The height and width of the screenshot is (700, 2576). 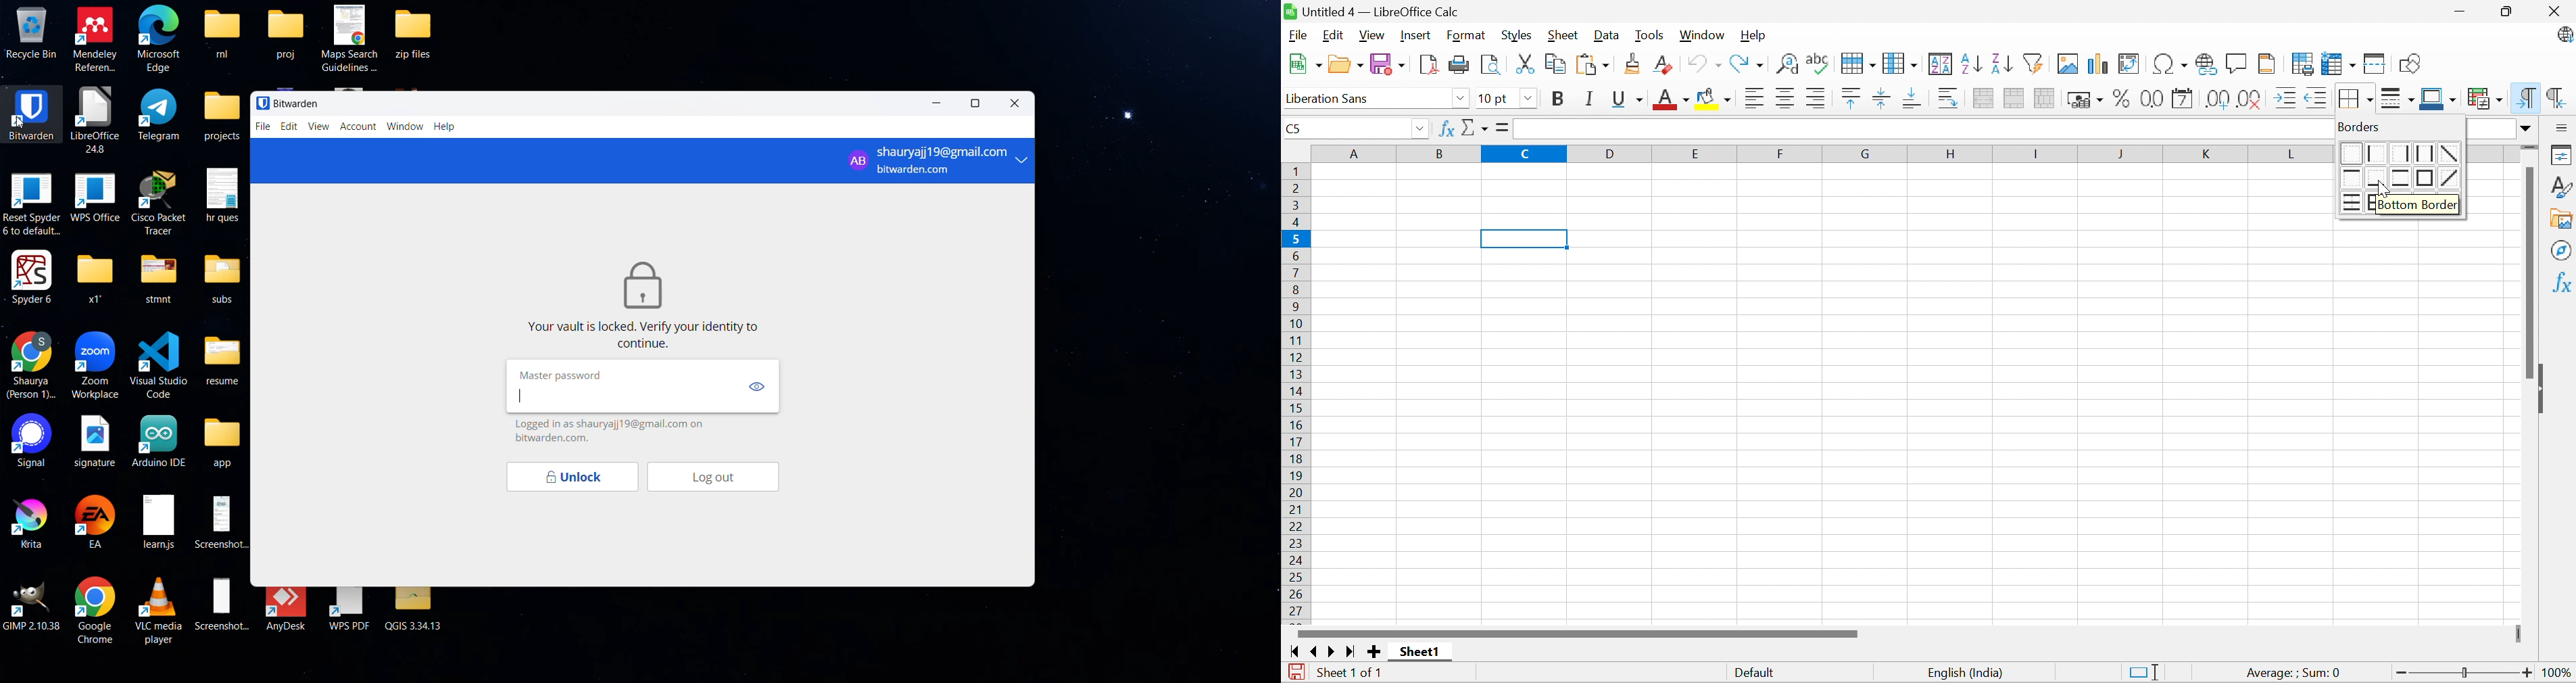 I want to click on Row number, so click(x=1296, y=393).